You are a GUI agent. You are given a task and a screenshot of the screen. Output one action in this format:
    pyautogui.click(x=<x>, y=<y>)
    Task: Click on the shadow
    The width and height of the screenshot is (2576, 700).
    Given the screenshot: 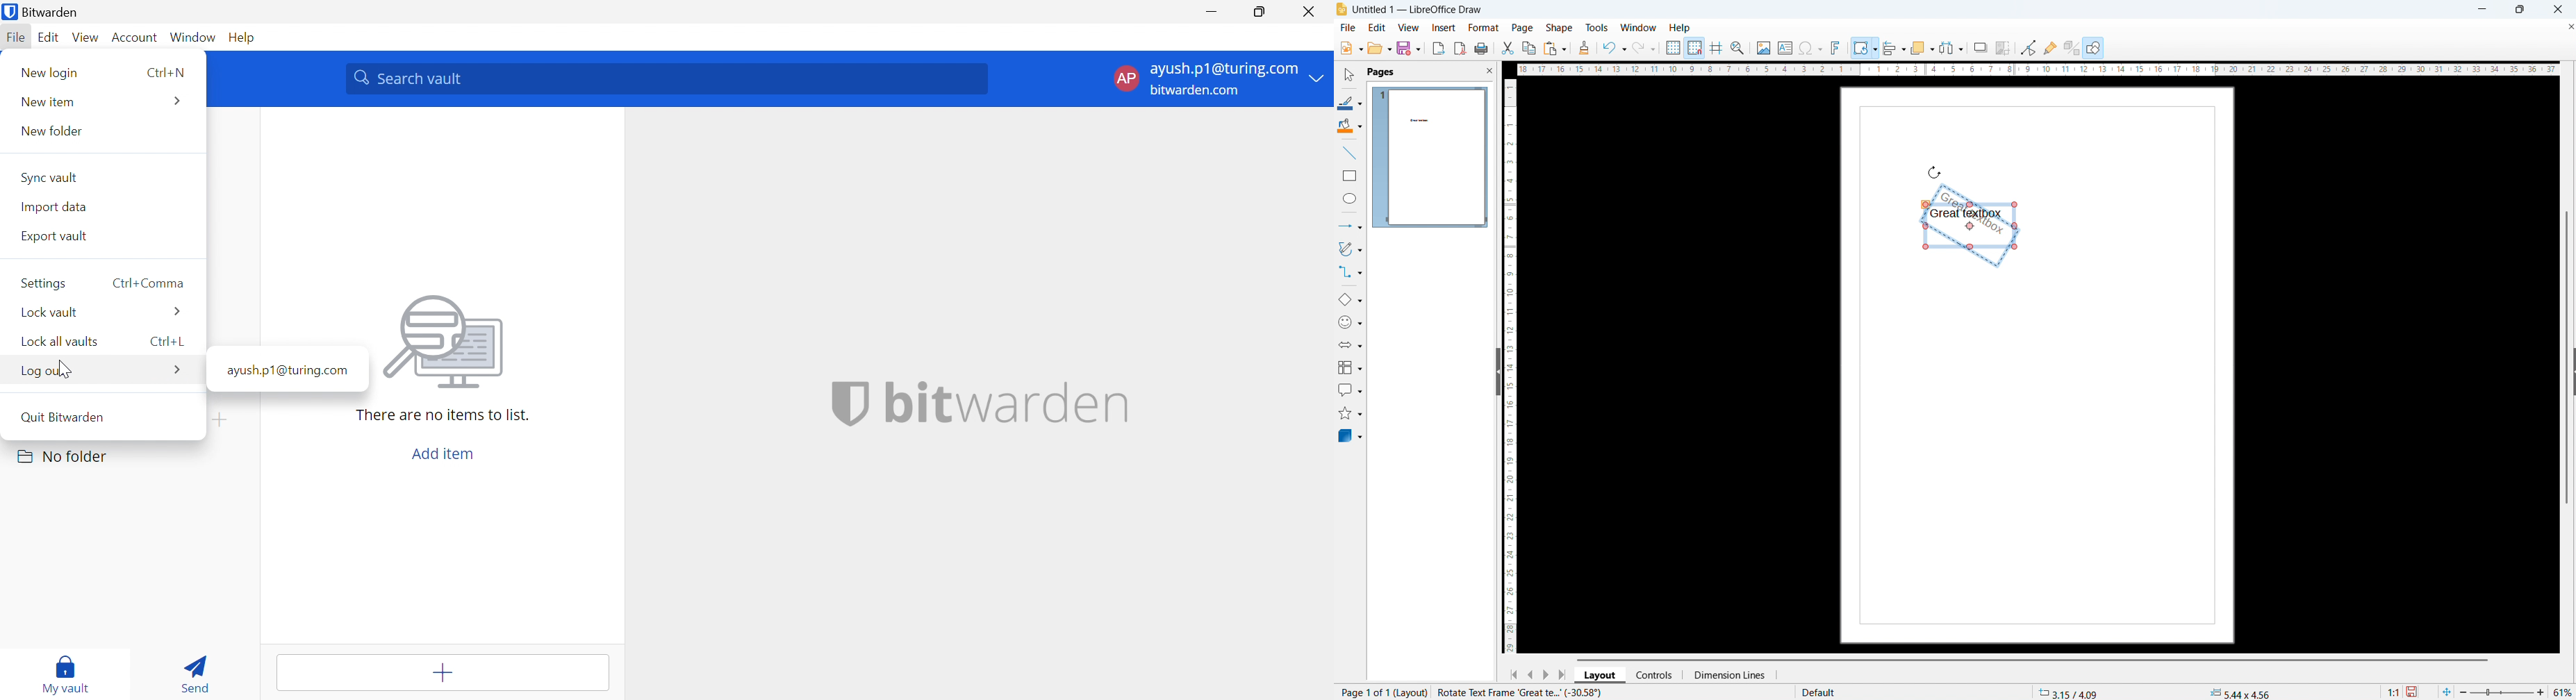 What is the action you would take?
    pyautogui.click(x=1980, y=47)
    